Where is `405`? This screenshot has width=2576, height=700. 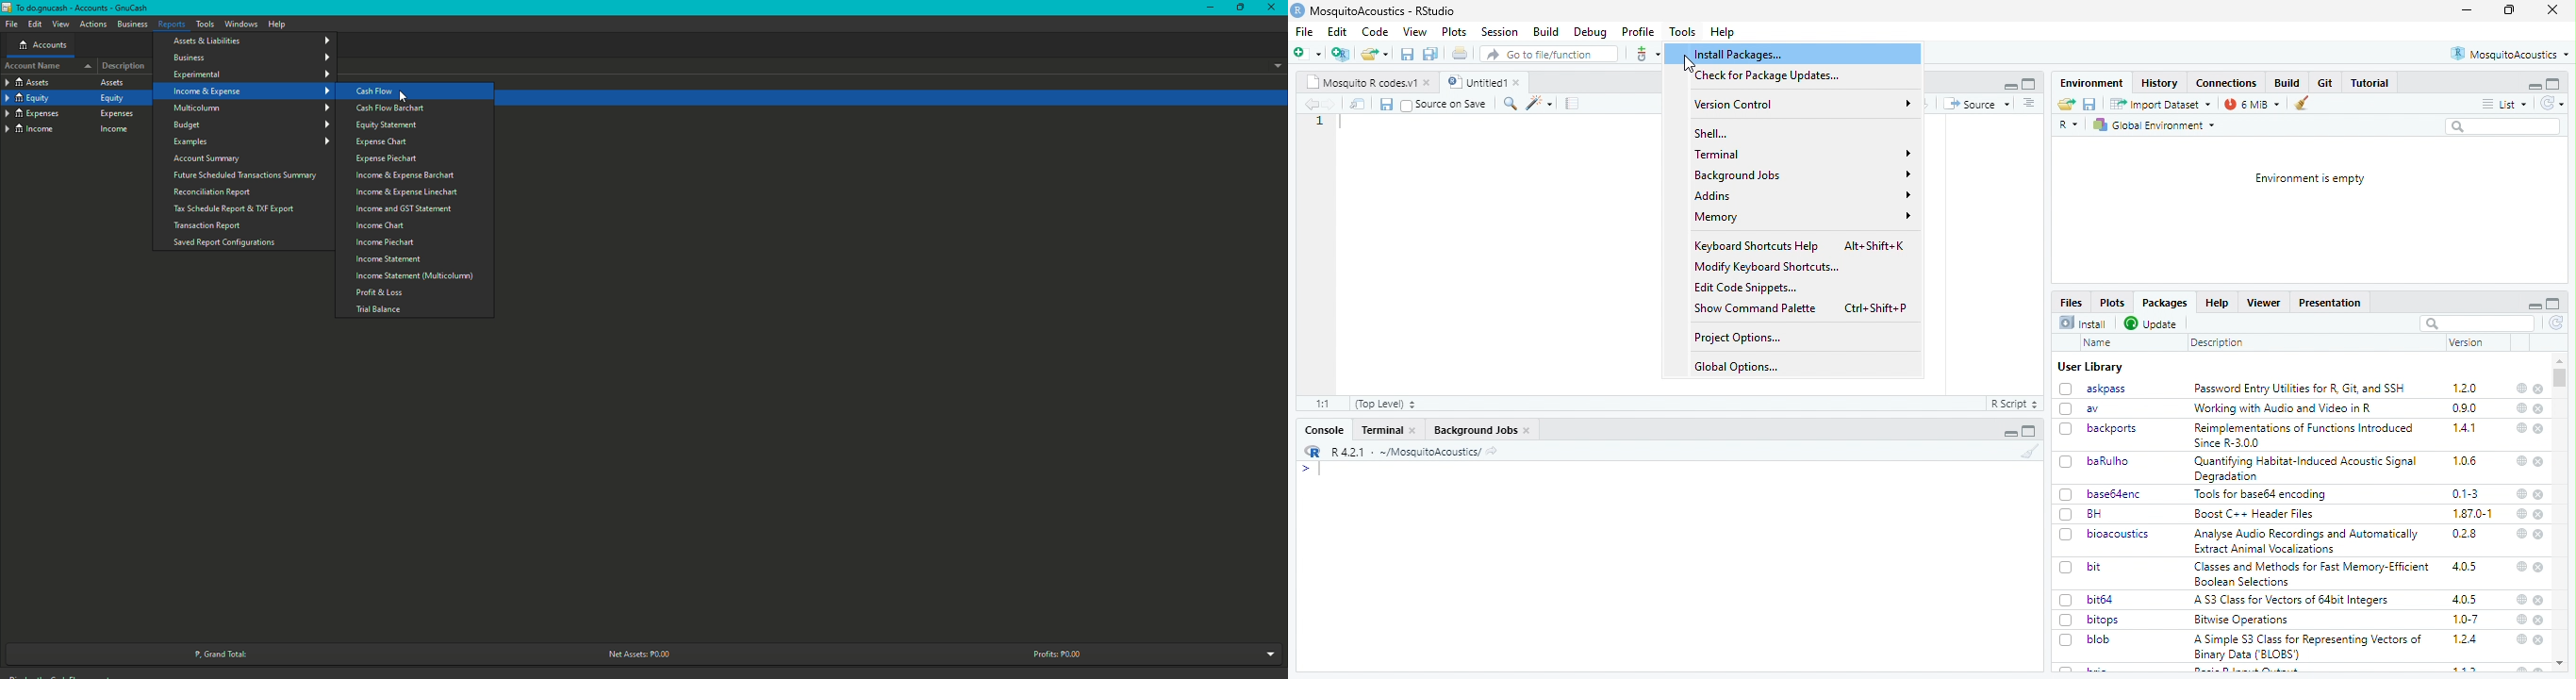
405 is located at coordinates (2466, 600).